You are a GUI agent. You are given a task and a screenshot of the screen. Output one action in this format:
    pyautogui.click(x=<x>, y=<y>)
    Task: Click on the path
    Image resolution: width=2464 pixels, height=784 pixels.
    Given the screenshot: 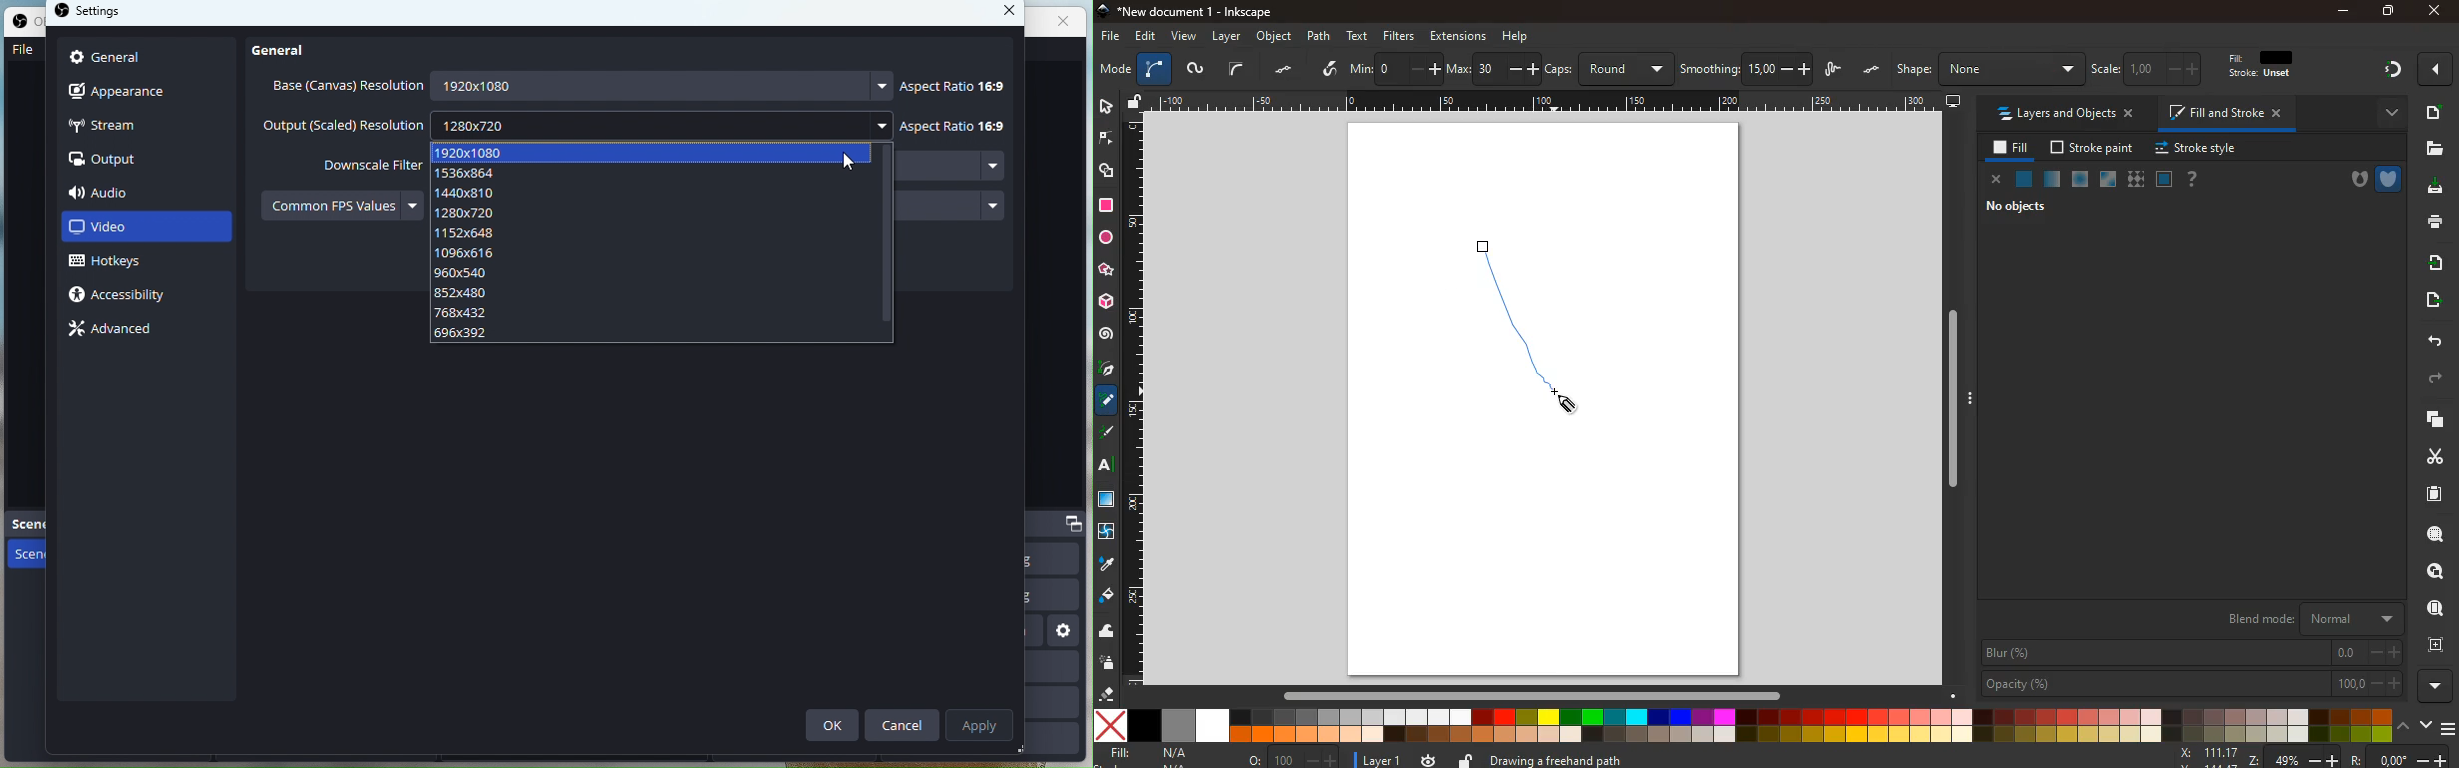 What is the action you would take?
    pyautogui.click(x=1318, y=36)
    